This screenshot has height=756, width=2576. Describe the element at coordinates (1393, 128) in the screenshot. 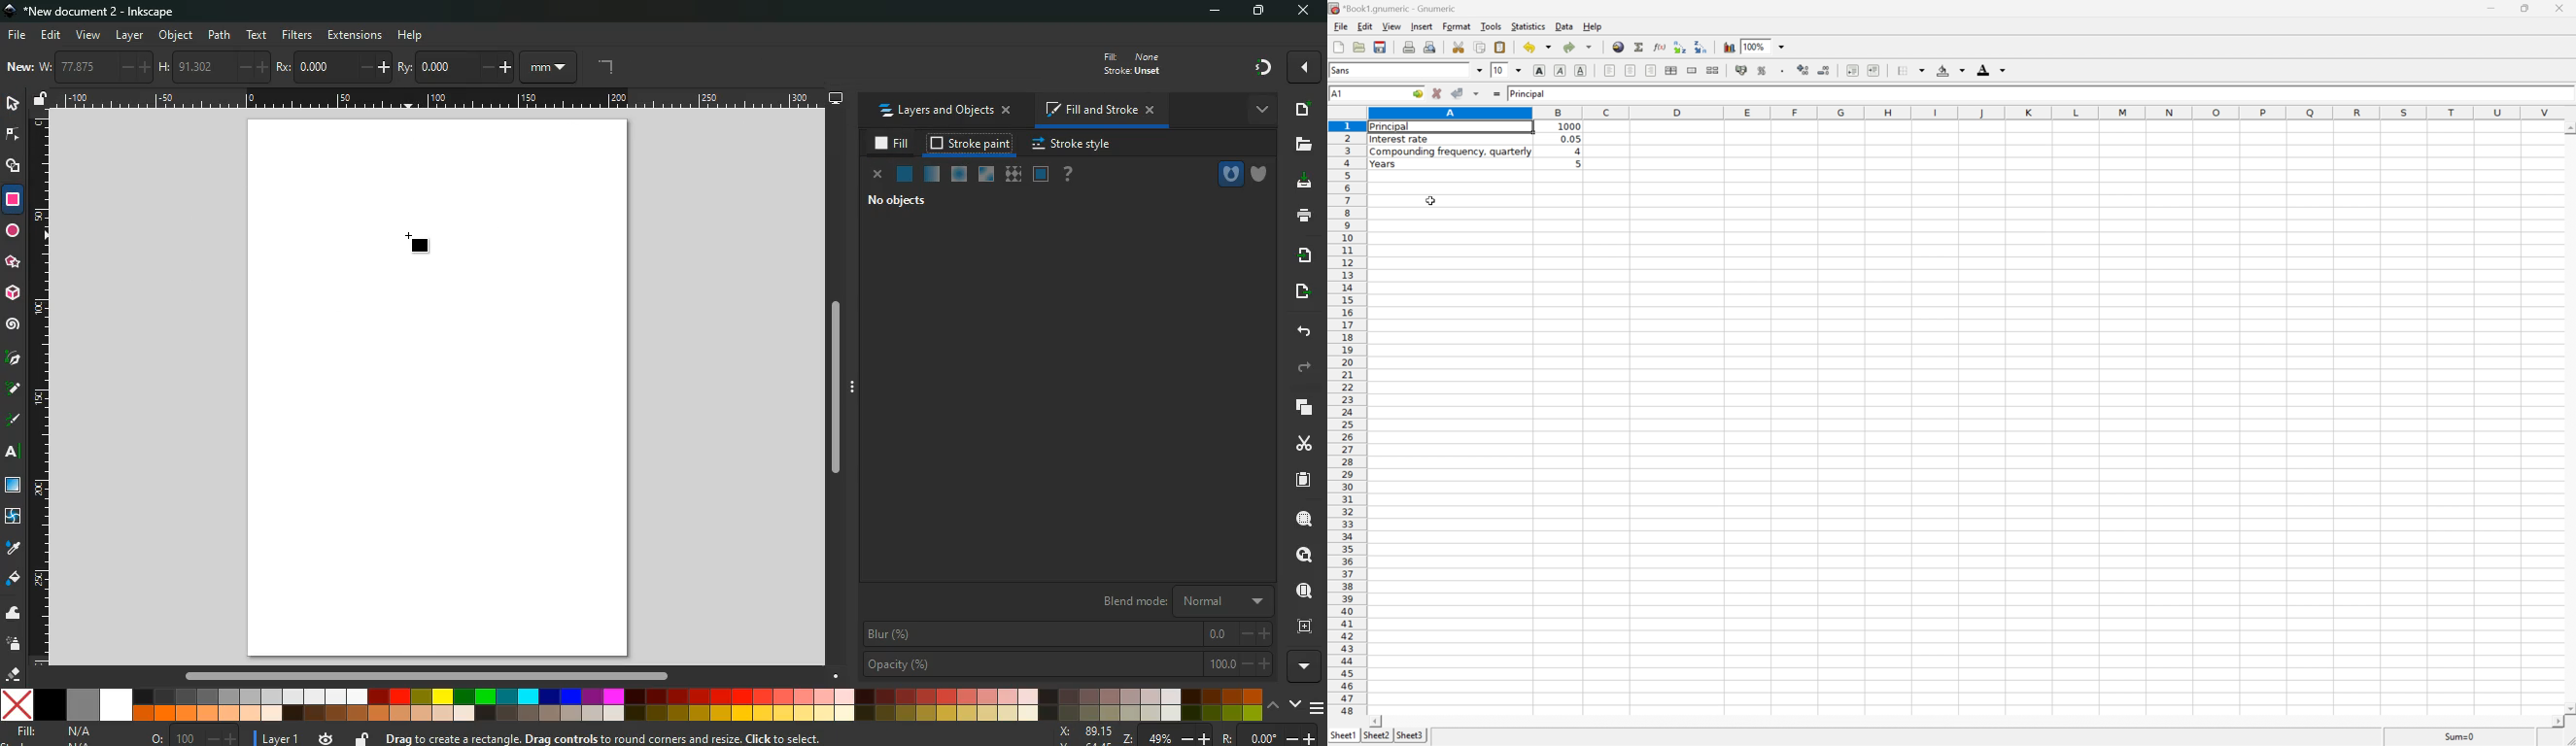

I see `principal` at that location.